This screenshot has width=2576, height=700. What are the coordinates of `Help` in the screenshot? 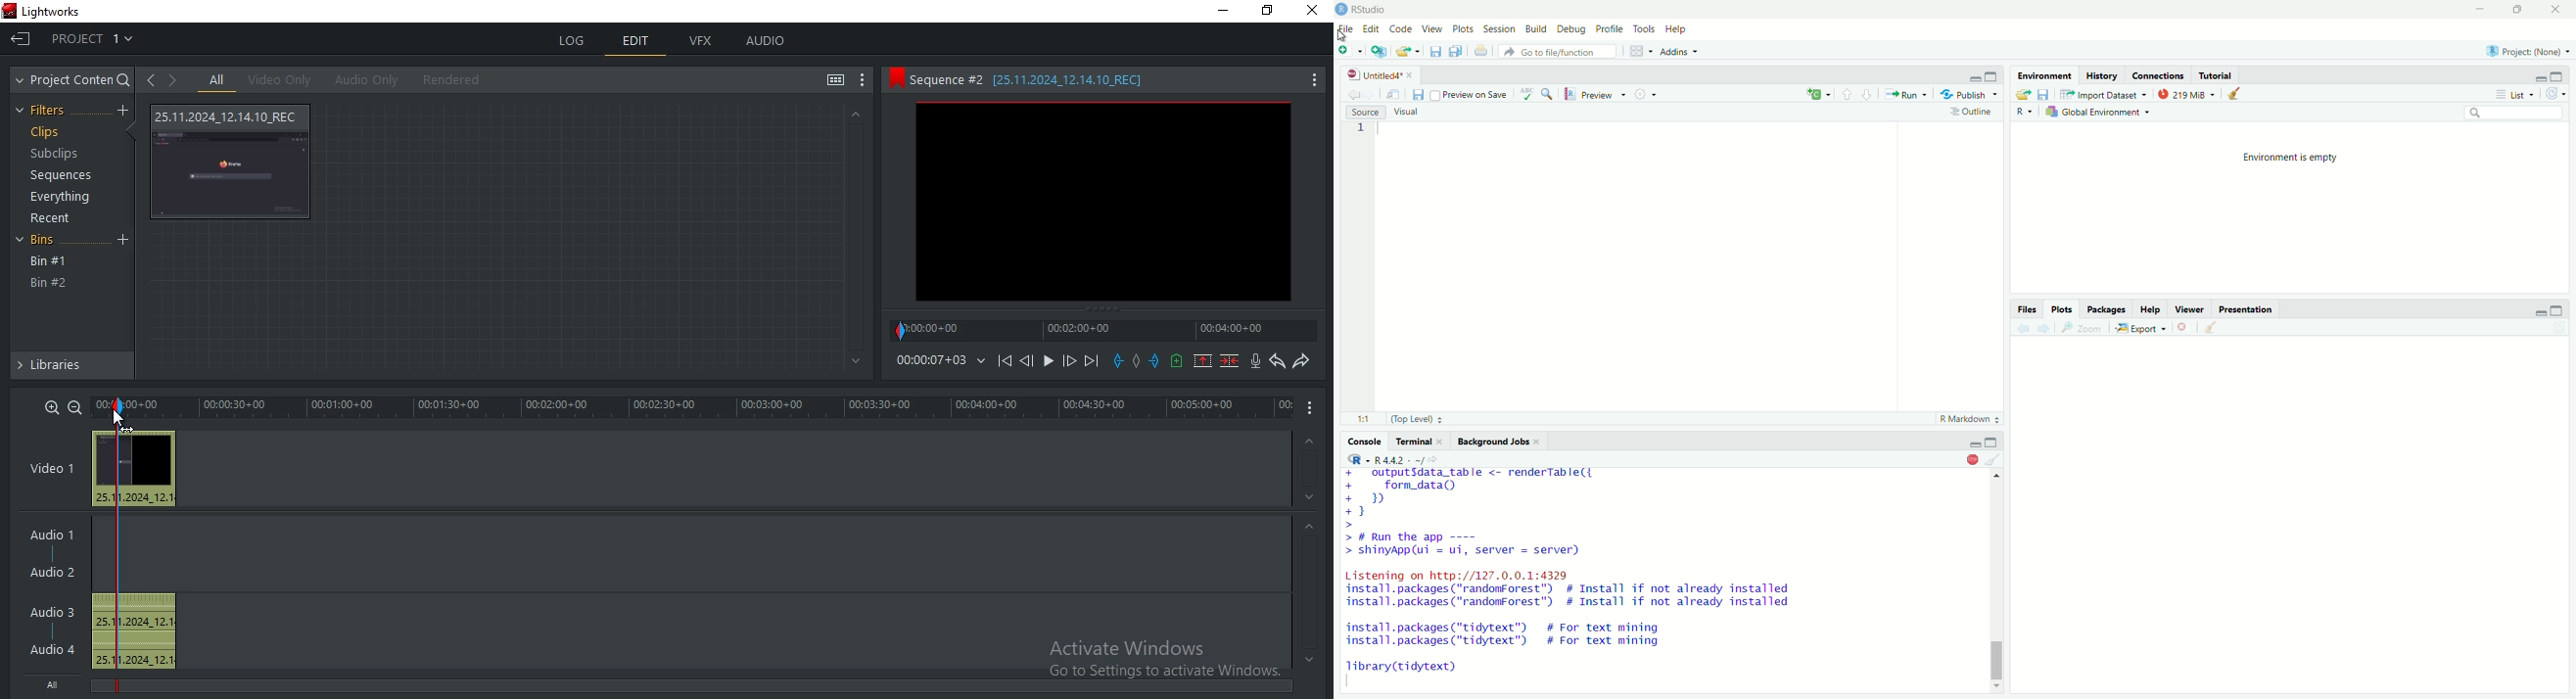 It's located at (1676, 29).